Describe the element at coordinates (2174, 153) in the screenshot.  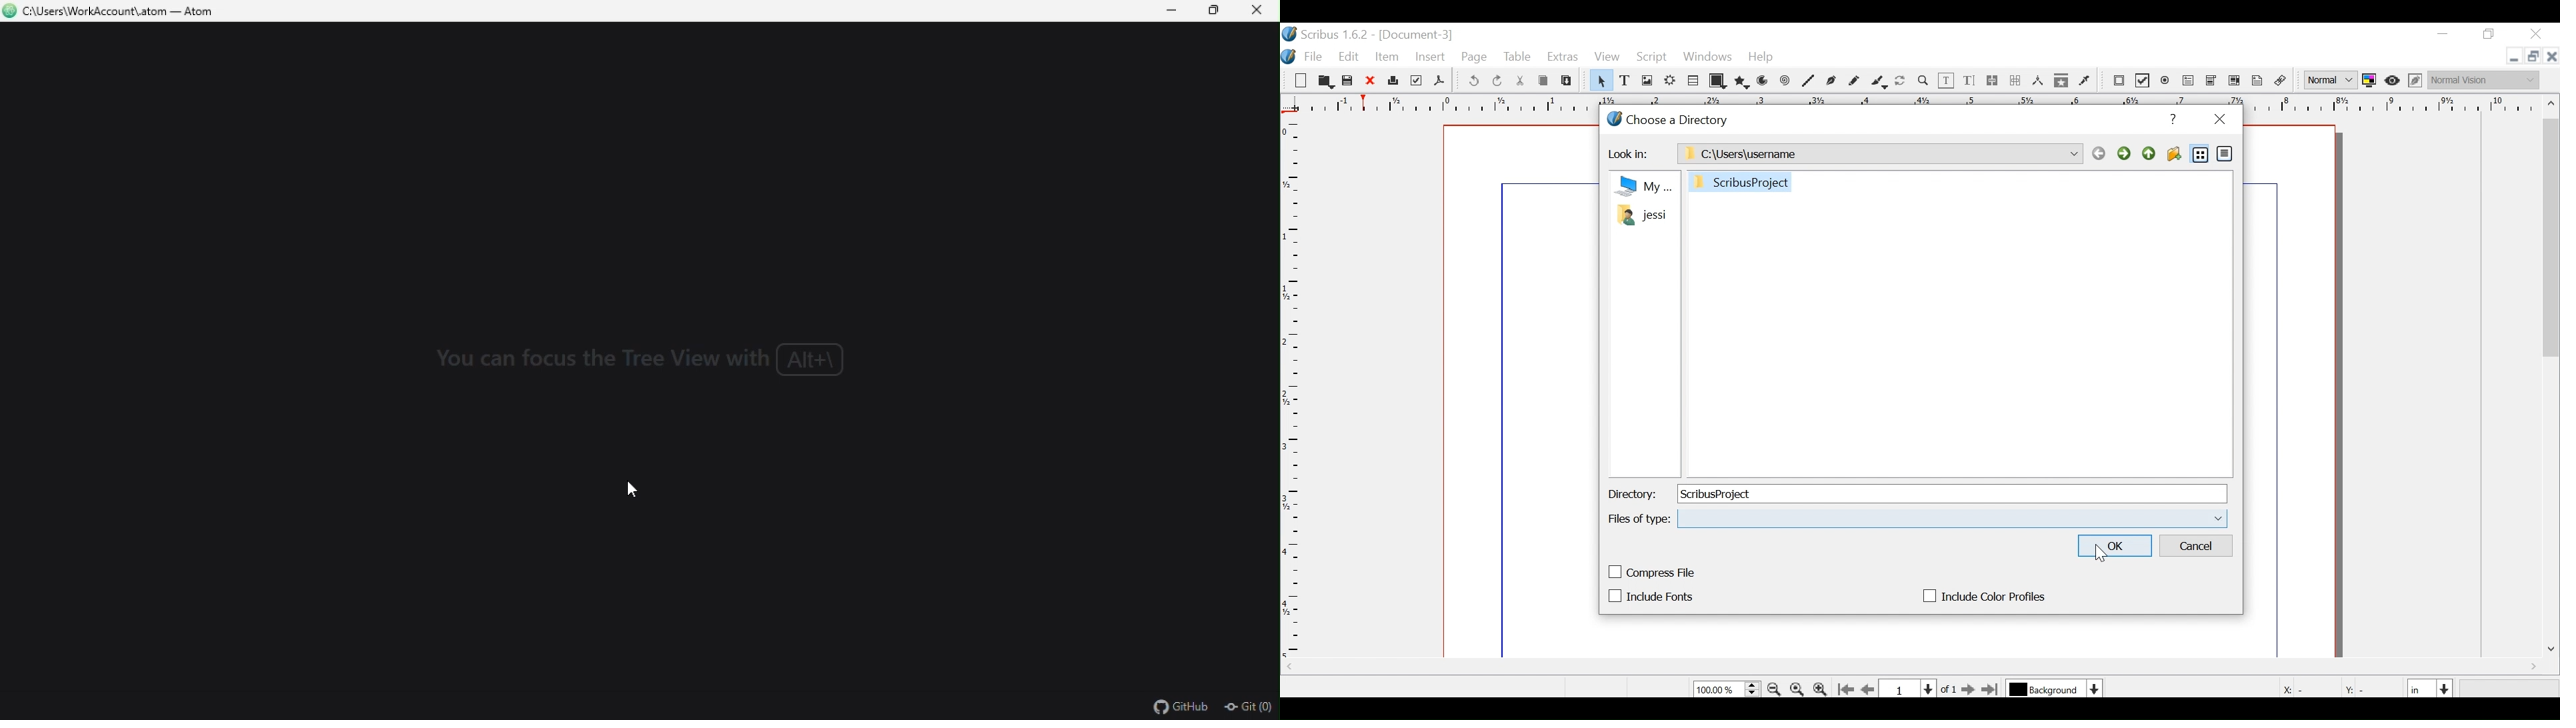
I see `Create Folder` at that location.